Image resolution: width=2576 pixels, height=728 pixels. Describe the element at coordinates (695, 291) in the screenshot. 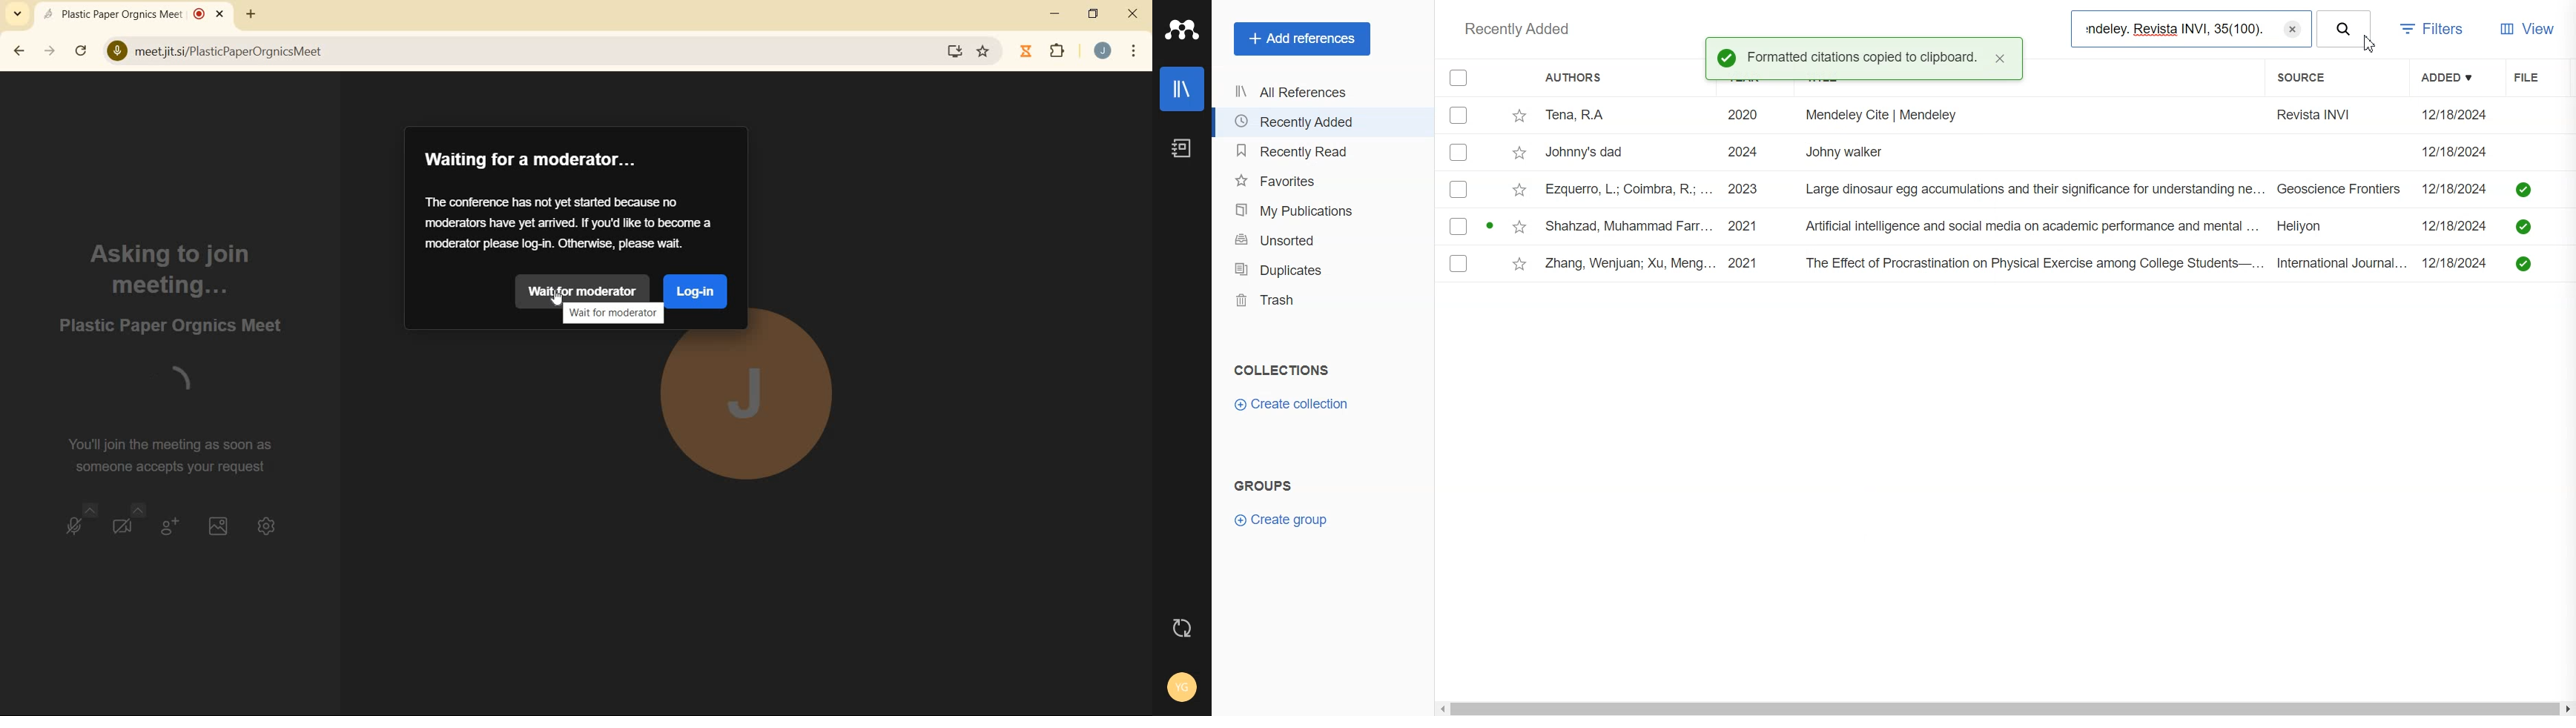

I see `Log-in` at that location.